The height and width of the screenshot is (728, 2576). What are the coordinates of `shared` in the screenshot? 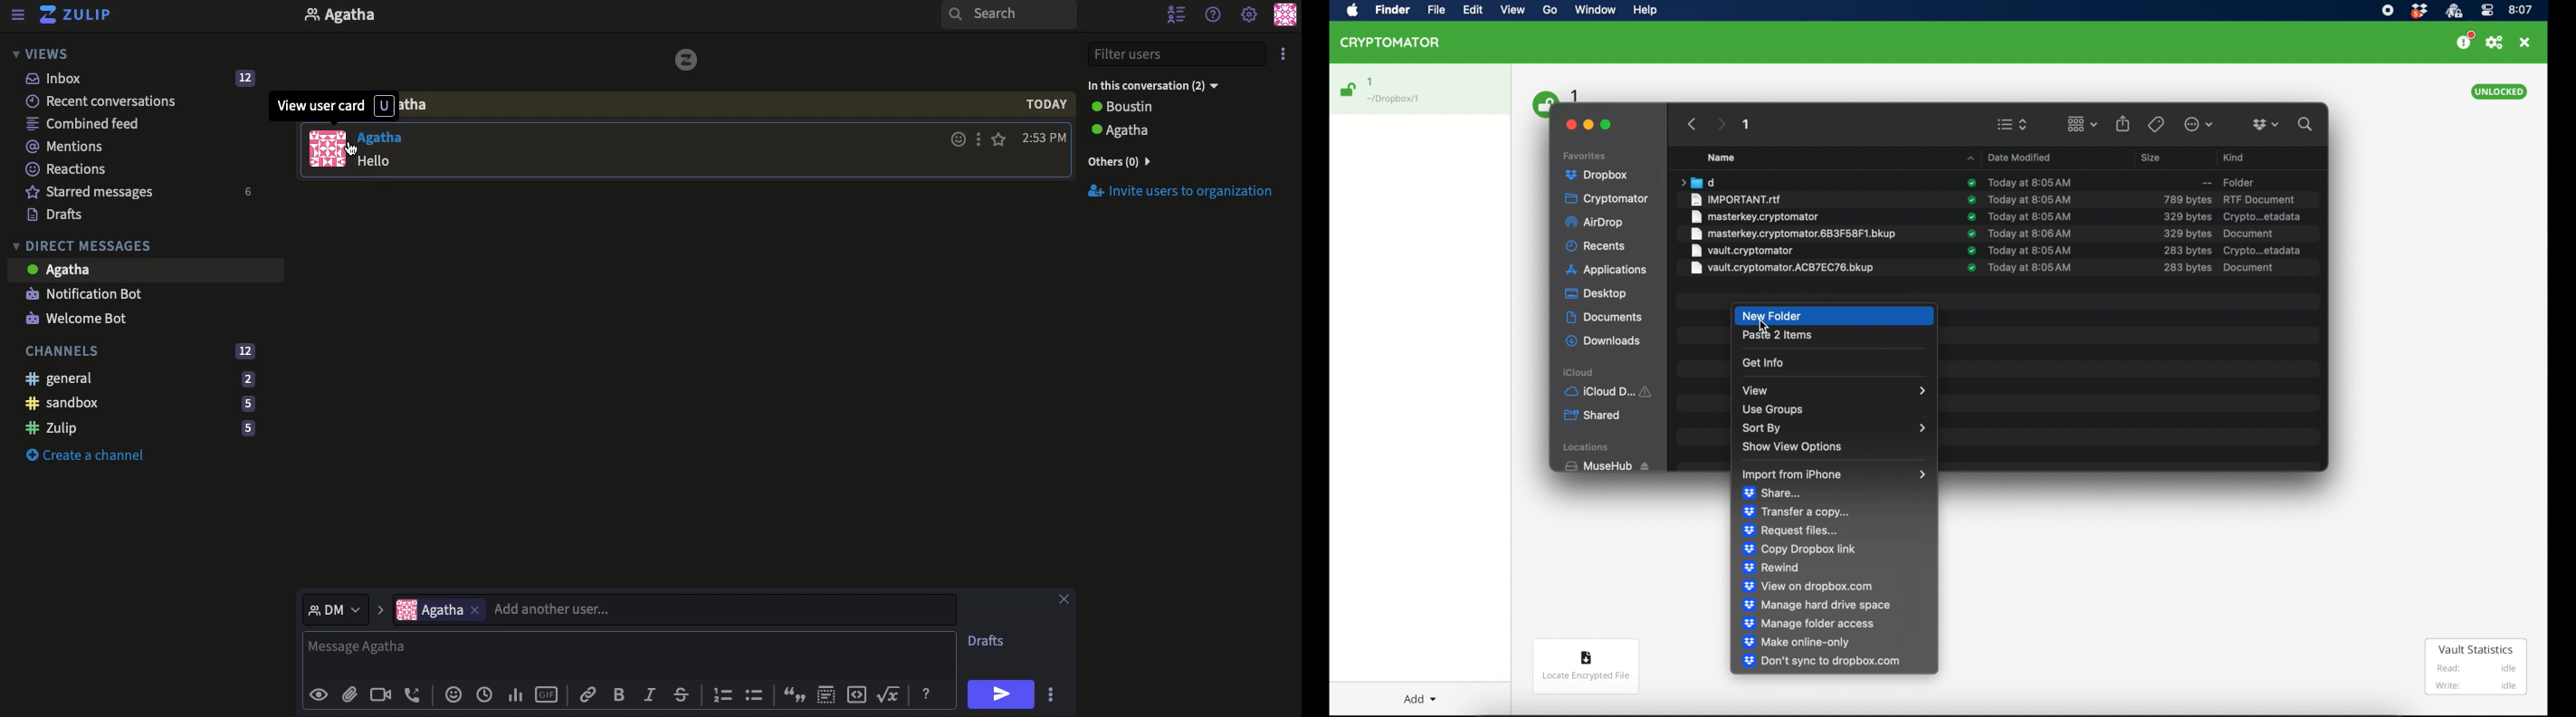 It's located at (1594, 416).